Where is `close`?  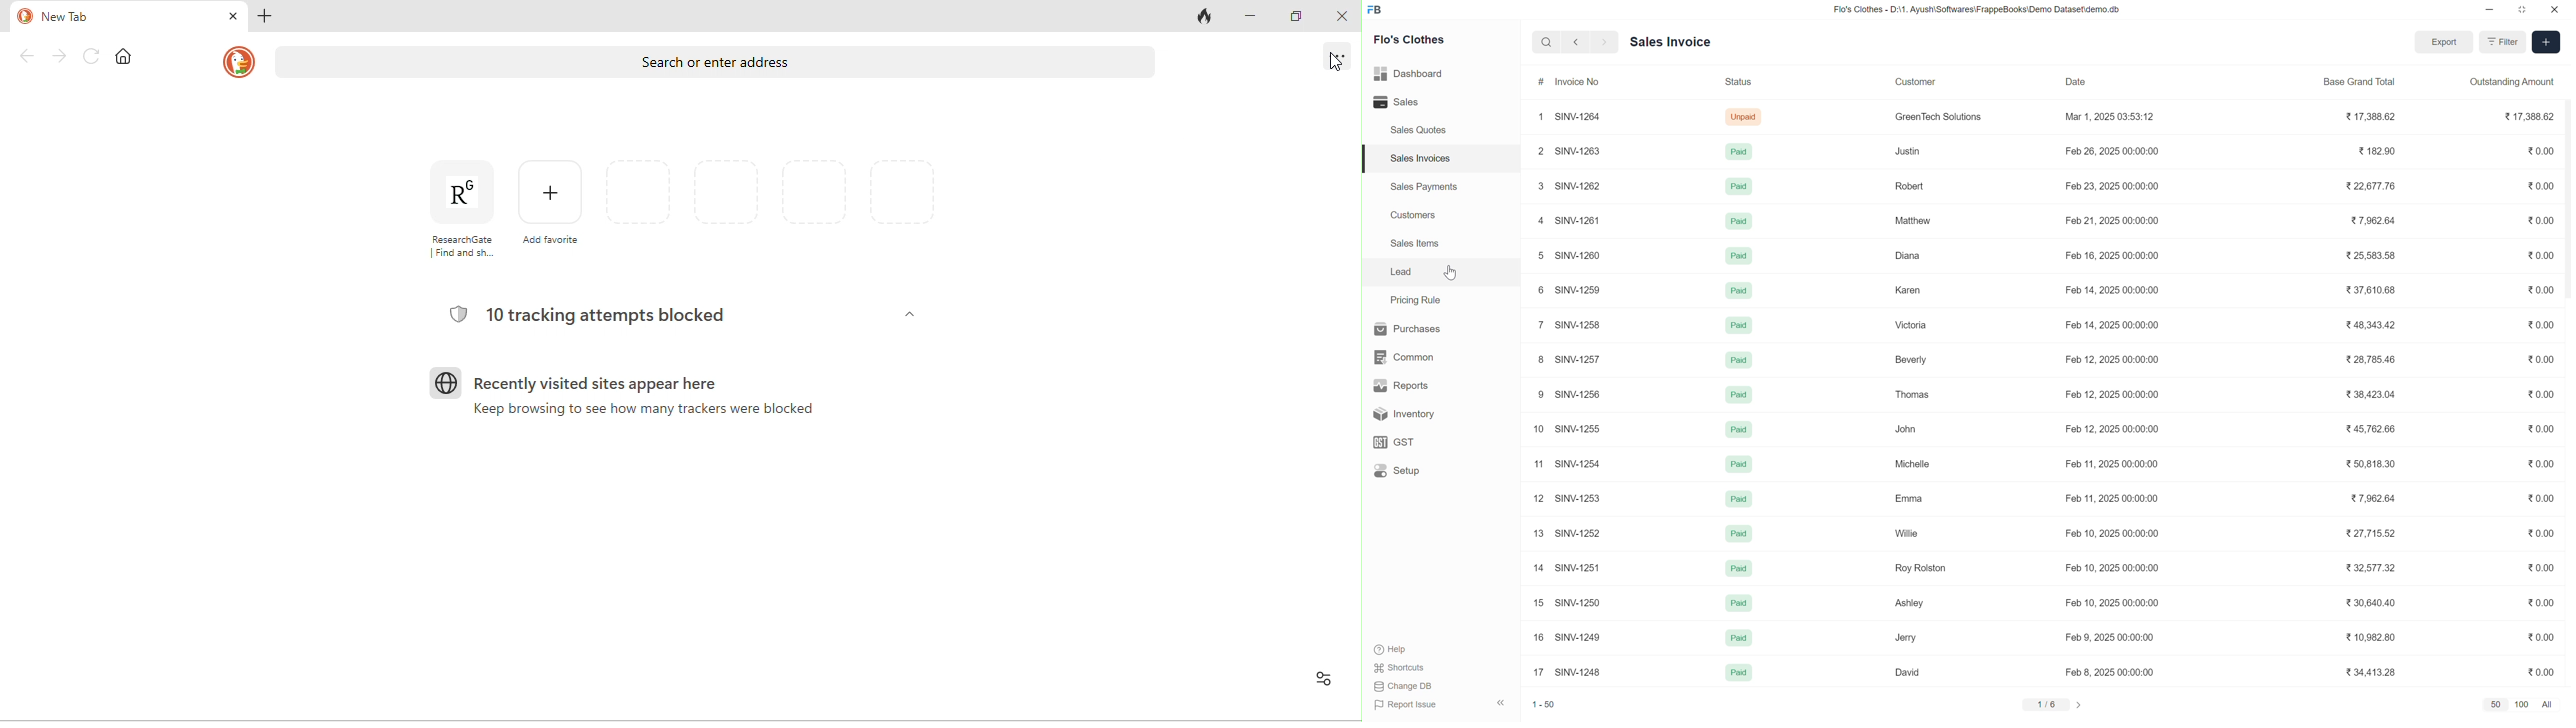
close is located at coordinates (231, 16).